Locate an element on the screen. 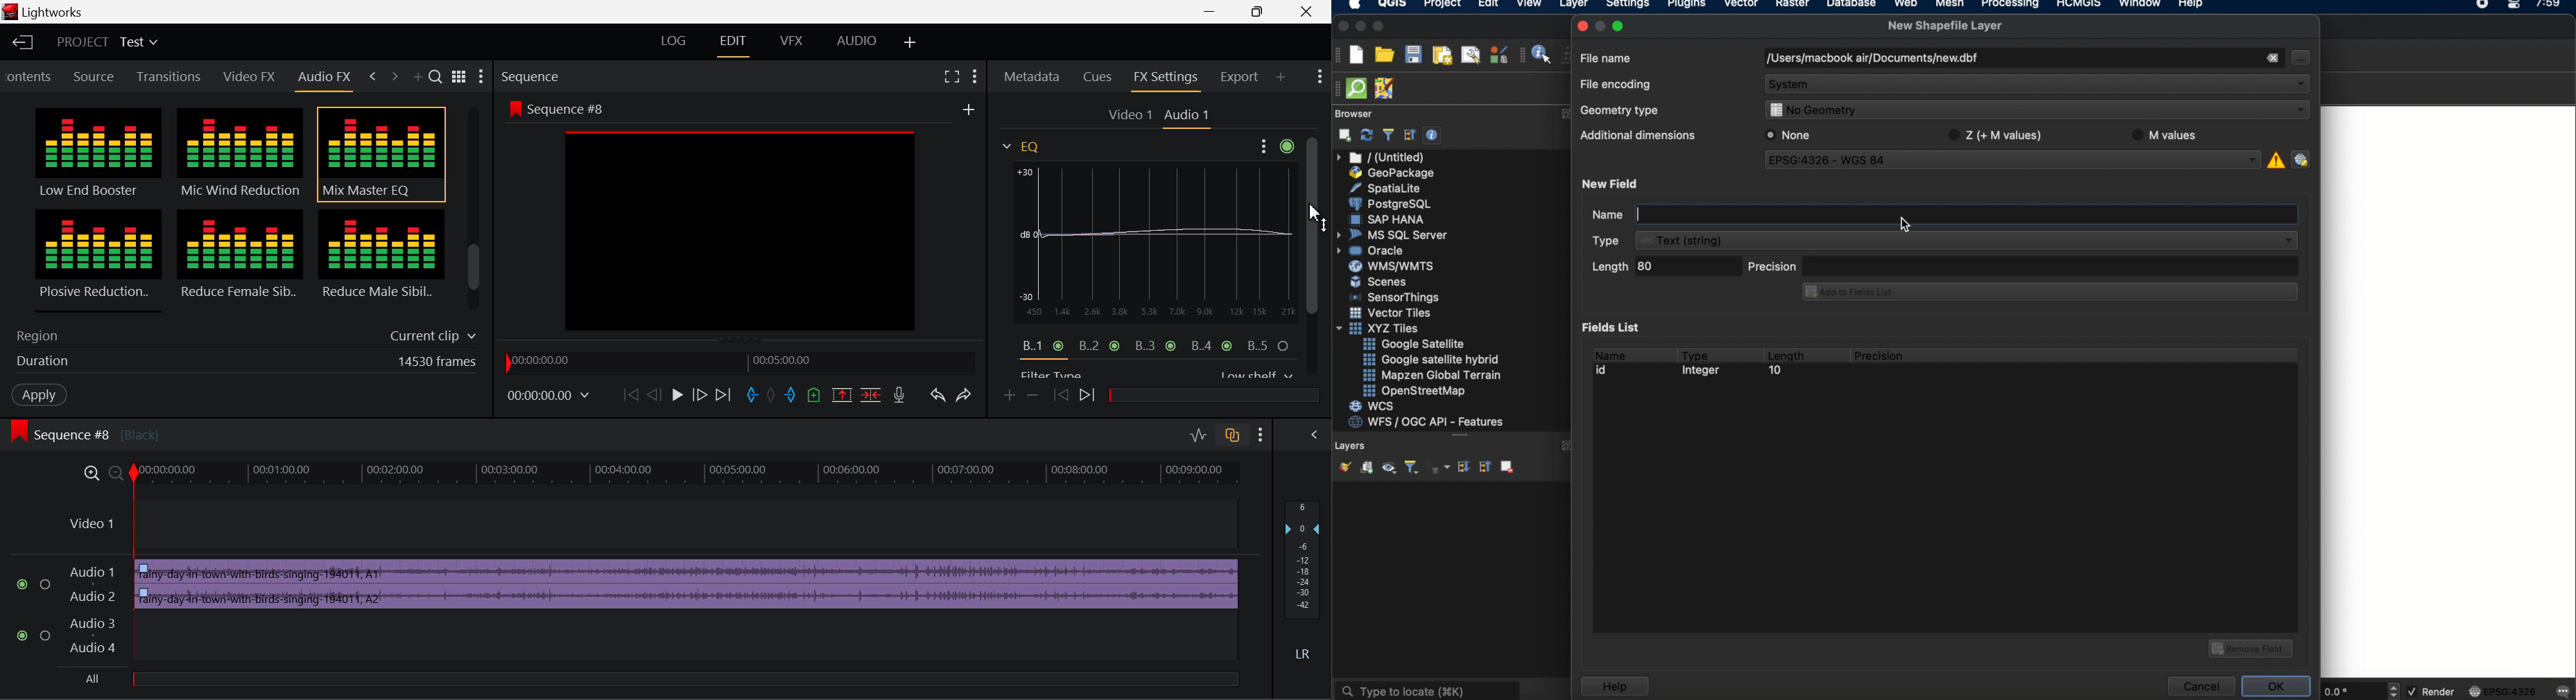  Export is located at coordinates (1240, 77).